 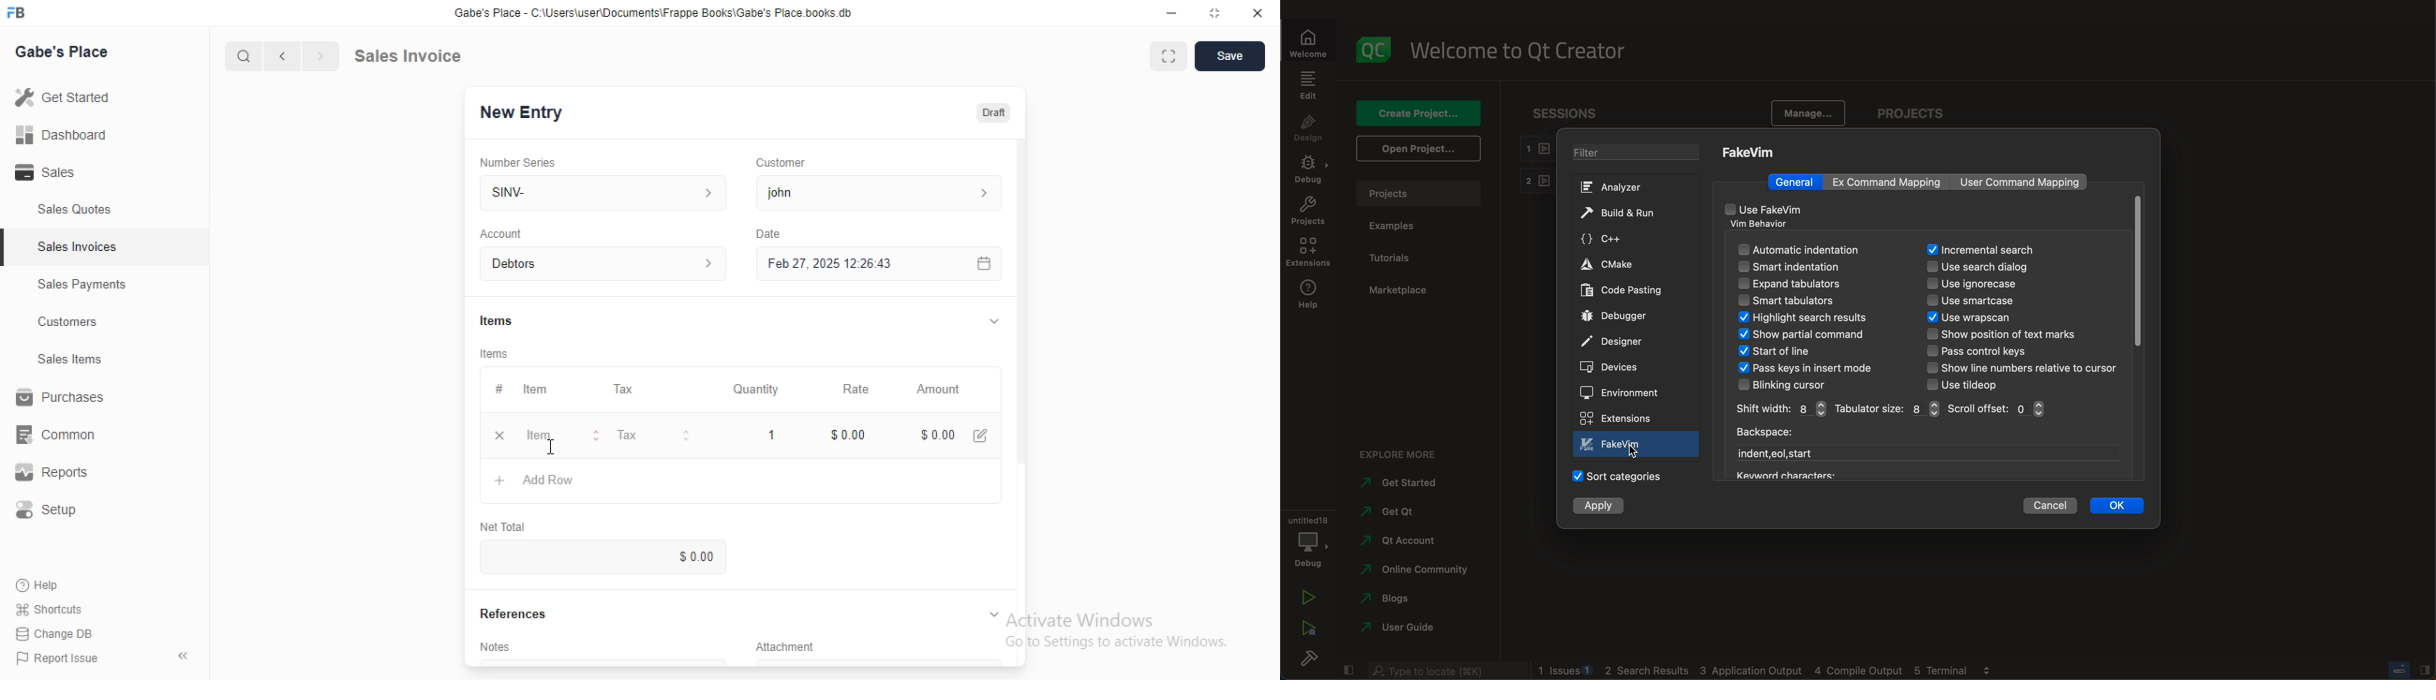 What do you see at coordinates (536, 388) in the screenshot?
I see ` item` at bounding box center [536, 388].